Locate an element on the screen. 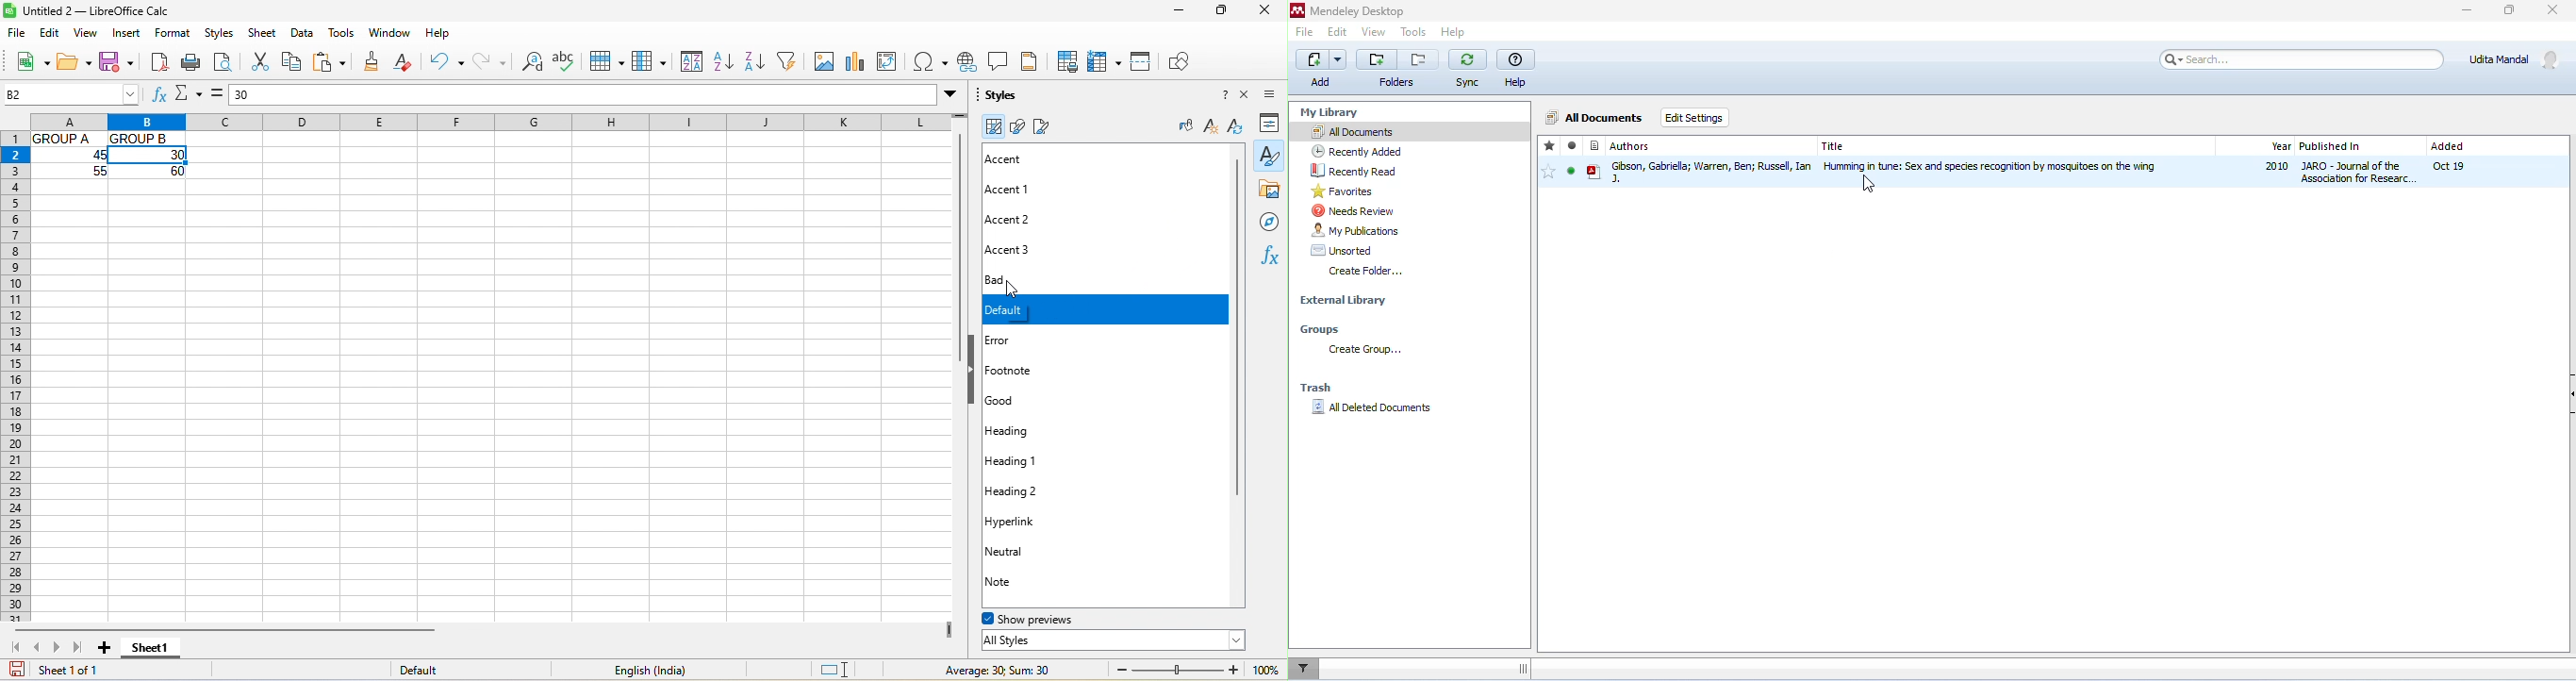  fill format is located at coordinates (1183, 127).